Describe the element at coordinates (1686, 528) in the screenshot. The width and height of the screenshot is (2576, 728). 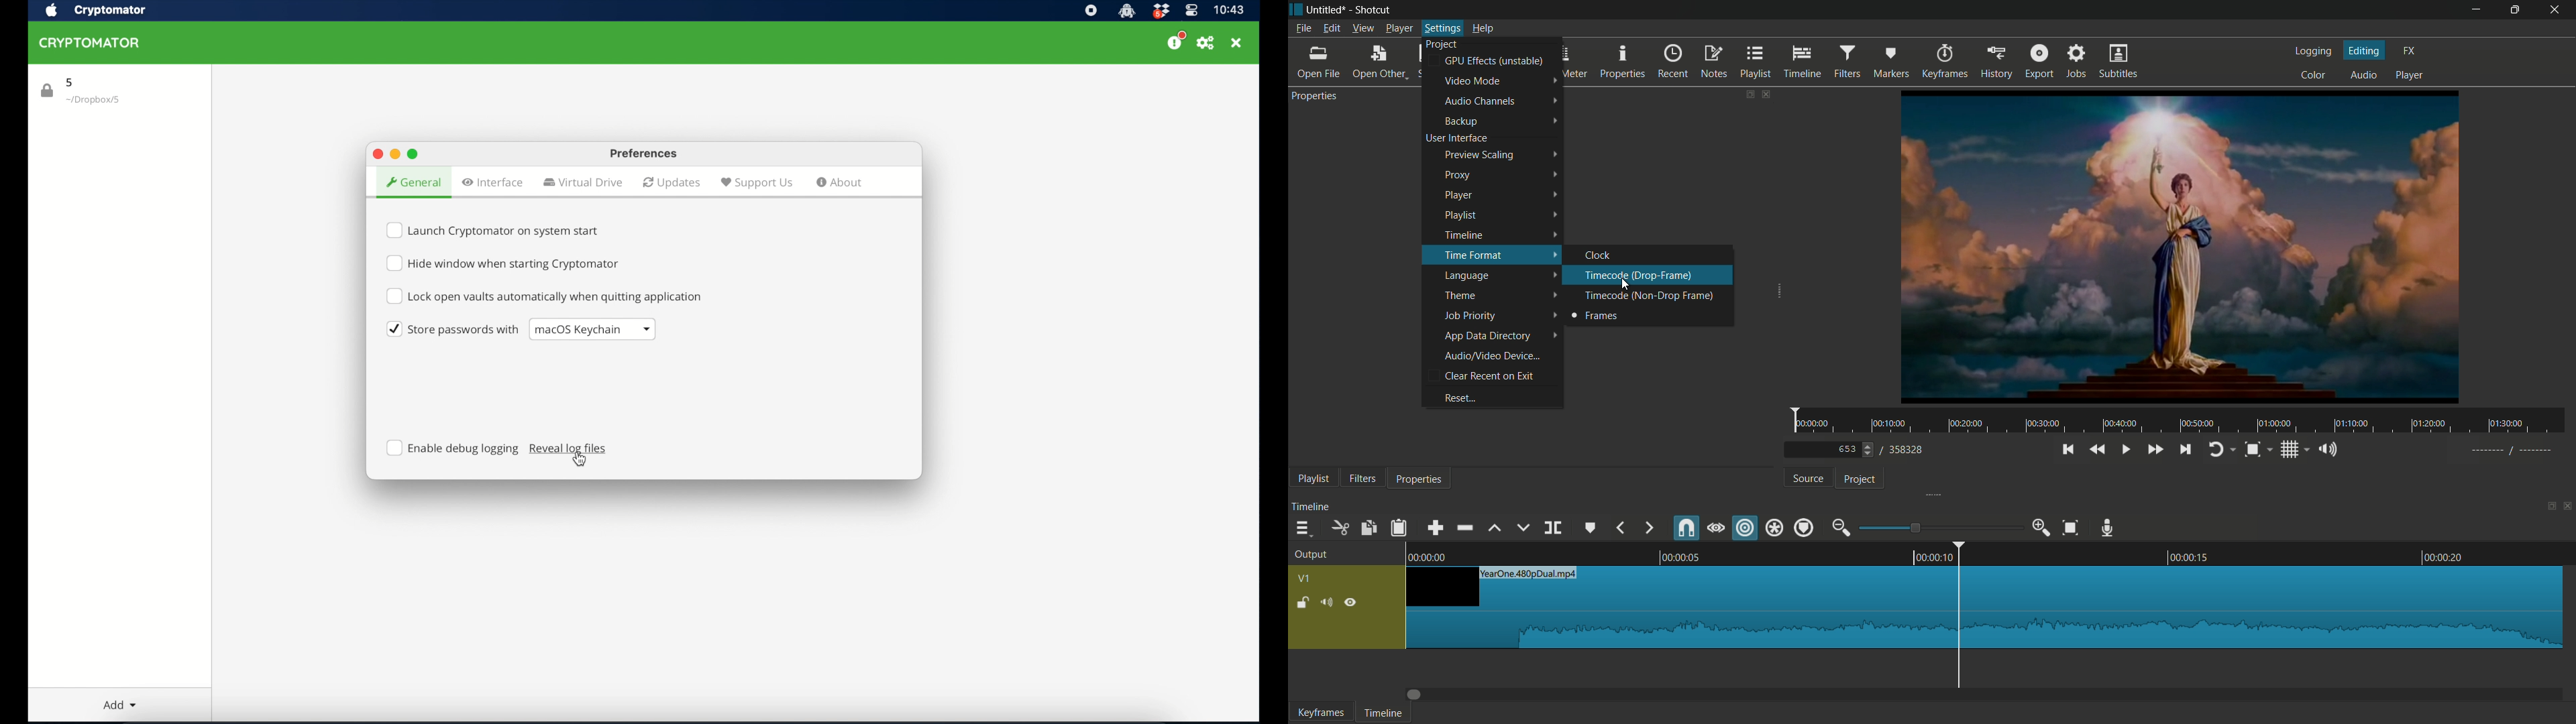
I see `snap` at that location.